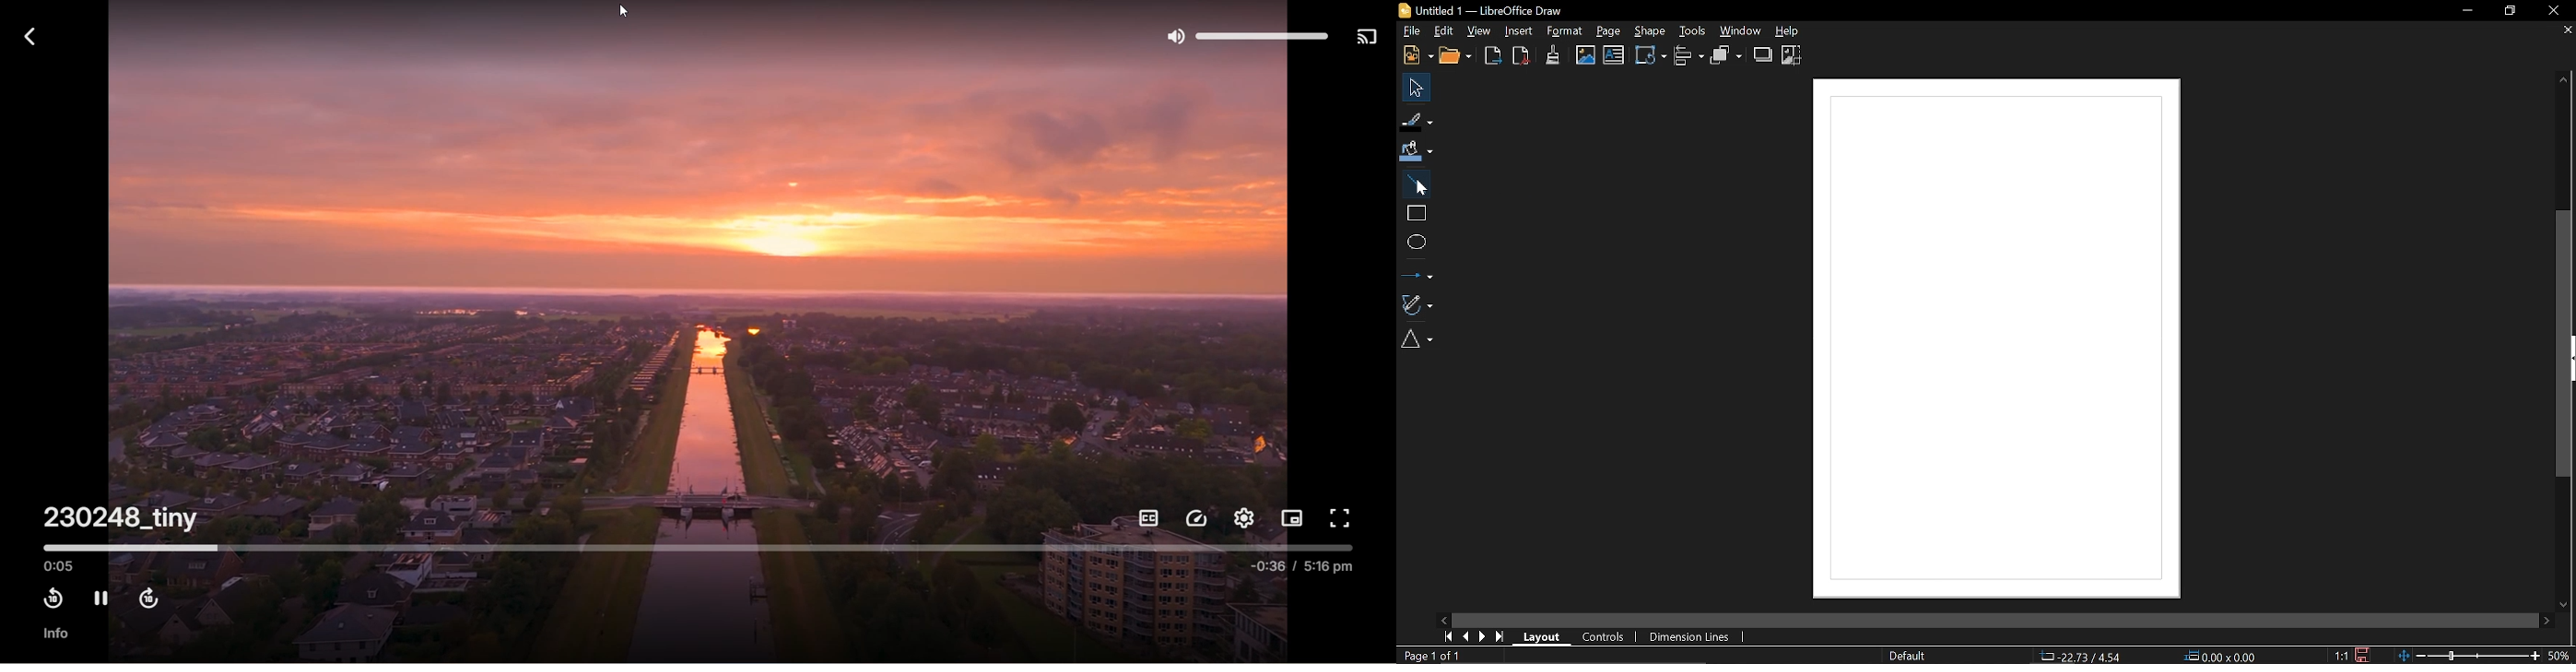 Image resolution: width=2576 pixels, height=672 pixels. I want to click on View, so click(1482, 30).